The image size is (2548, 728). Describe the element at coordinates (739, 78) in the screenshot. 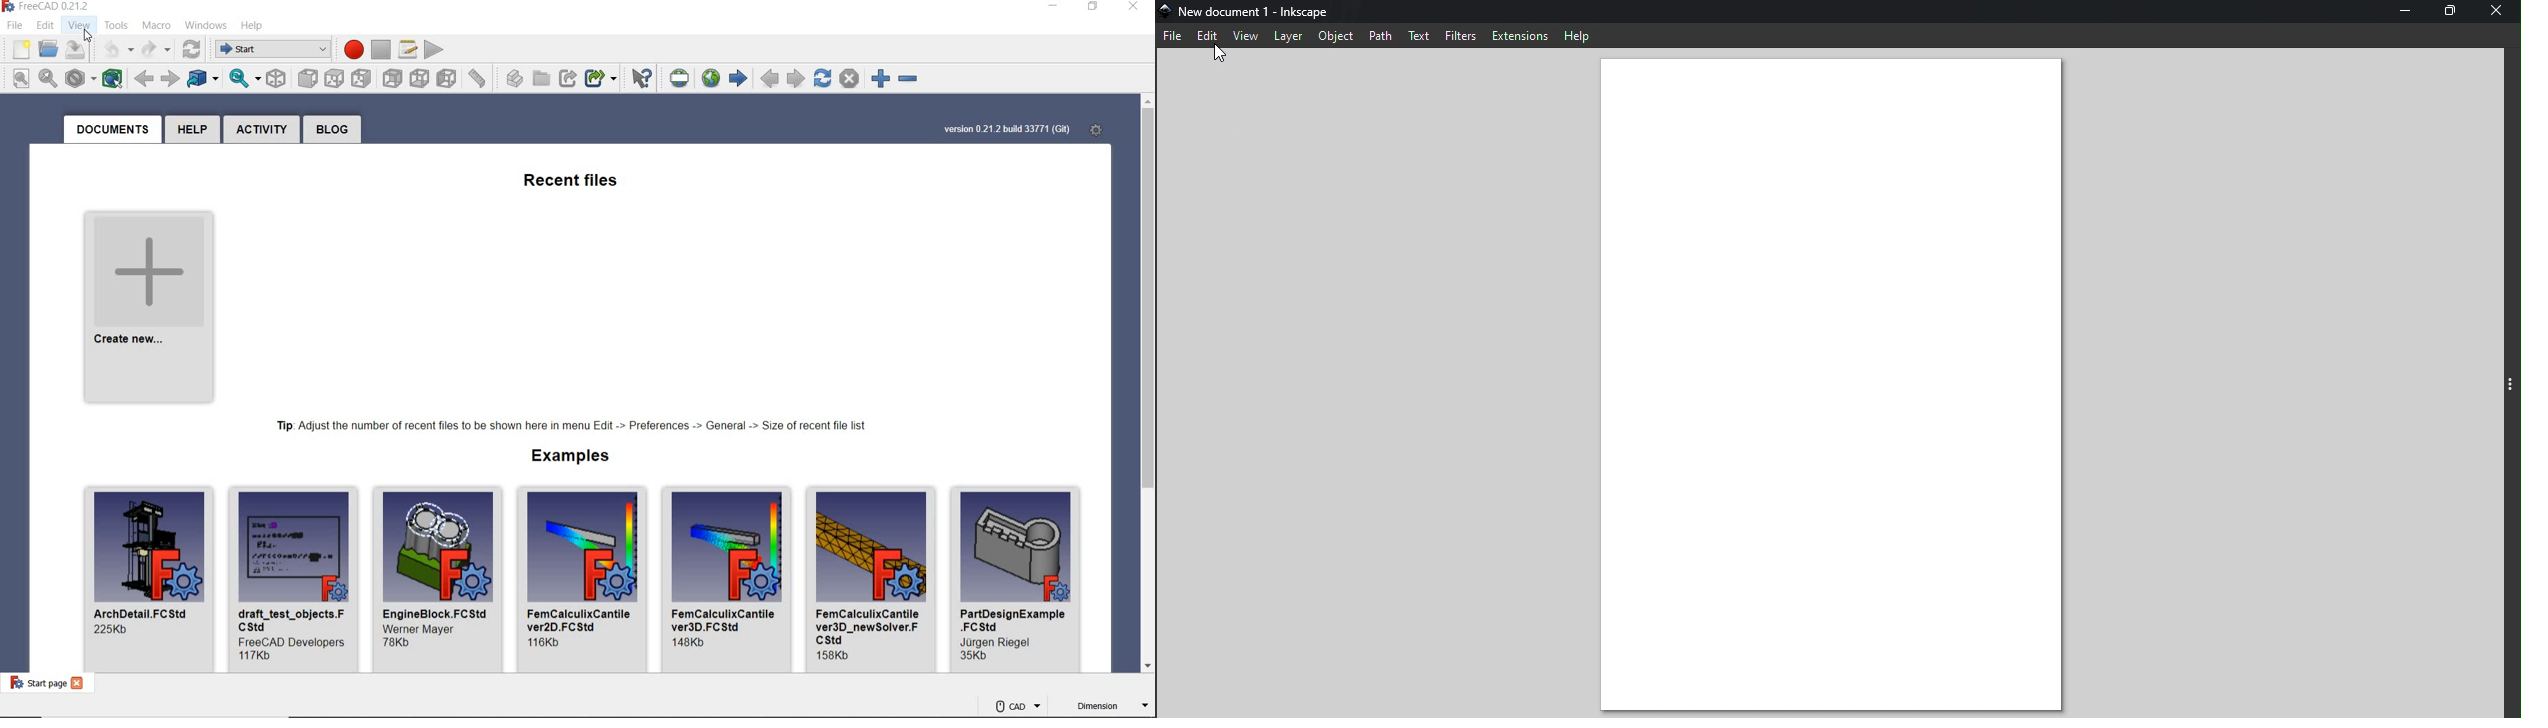

I see `start page` at that location.